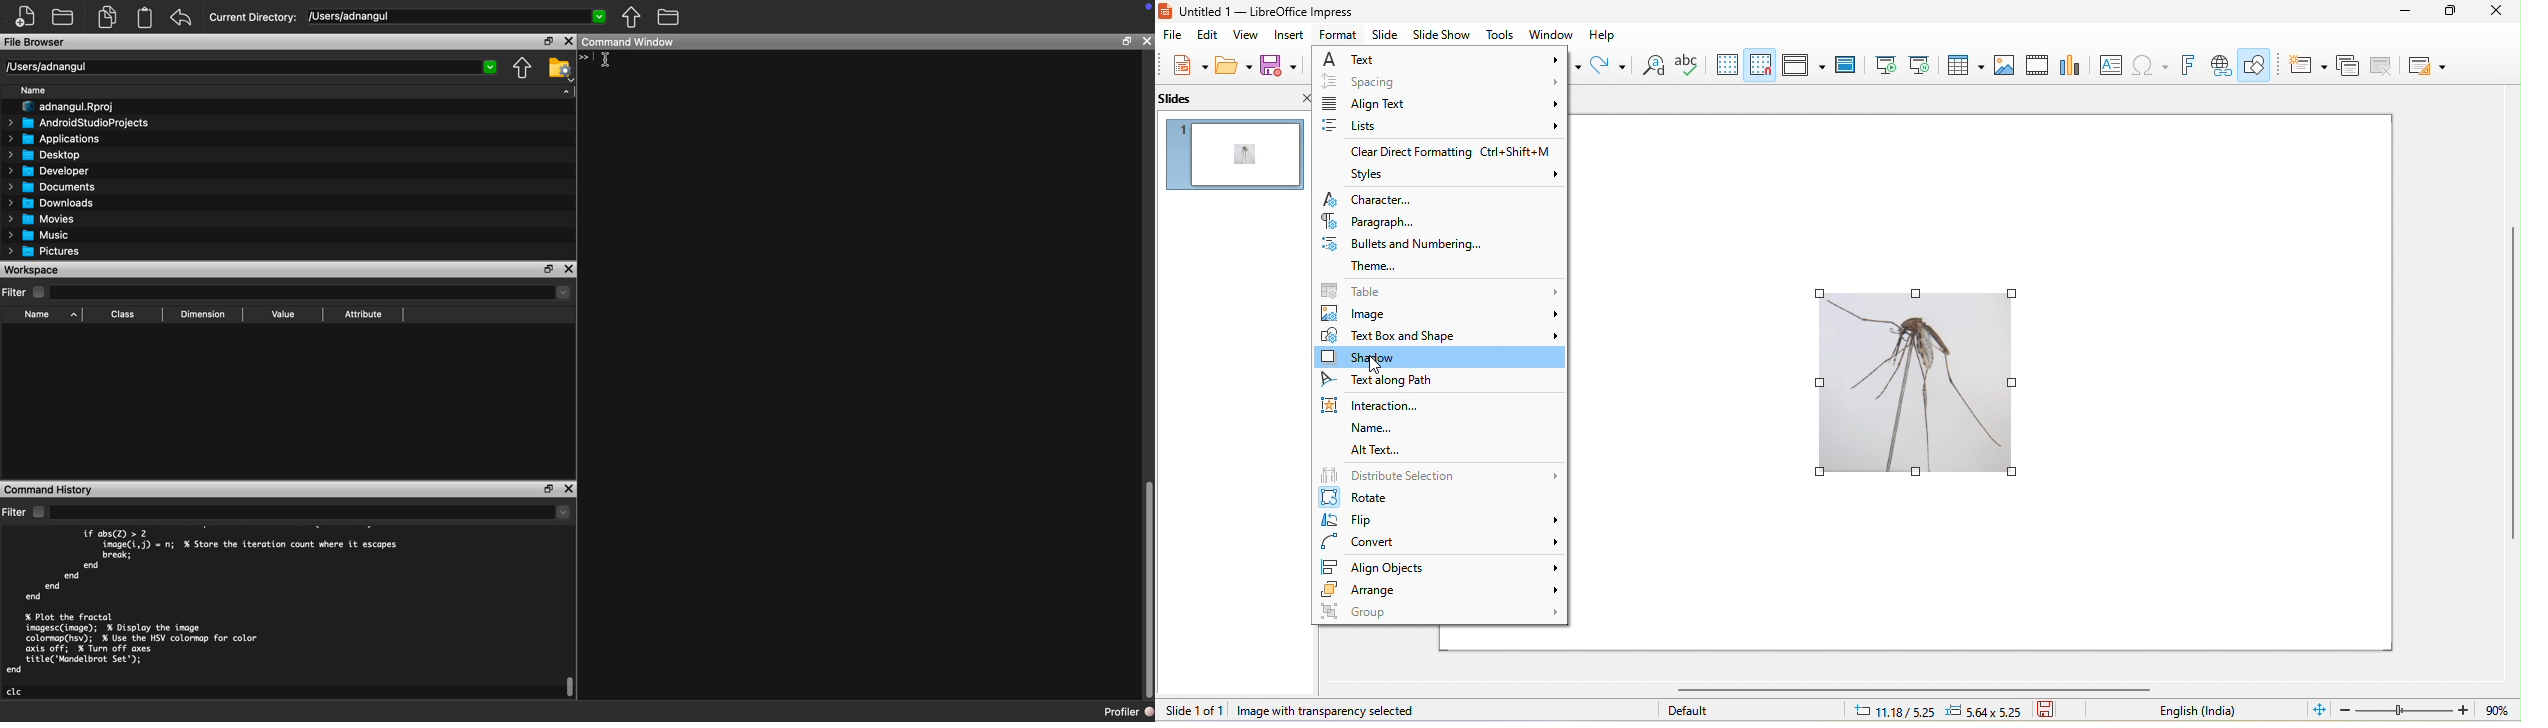 This screenshot has height=728, width=2548. Describe the element at coordinates (1381, 221) in the screenshot. I see `paragraph` at that location.